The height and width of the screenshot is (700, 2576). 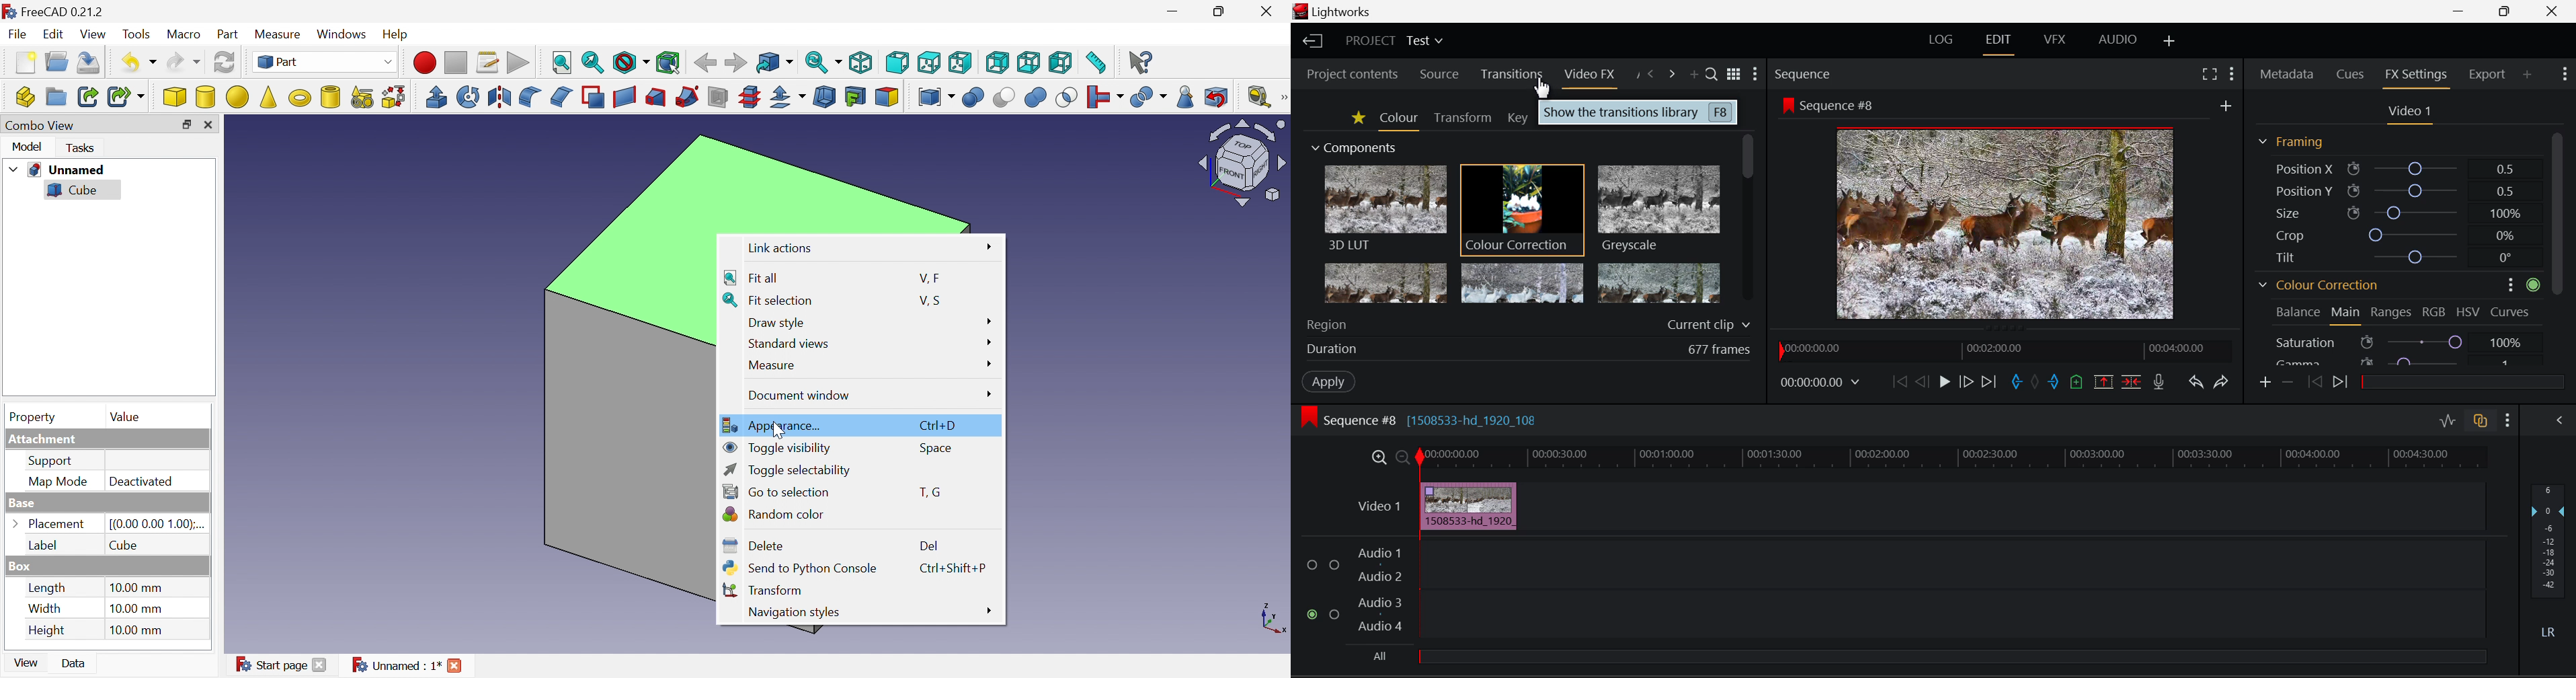 I want to click on Previous keyframe, so click(x=2314, y=383).